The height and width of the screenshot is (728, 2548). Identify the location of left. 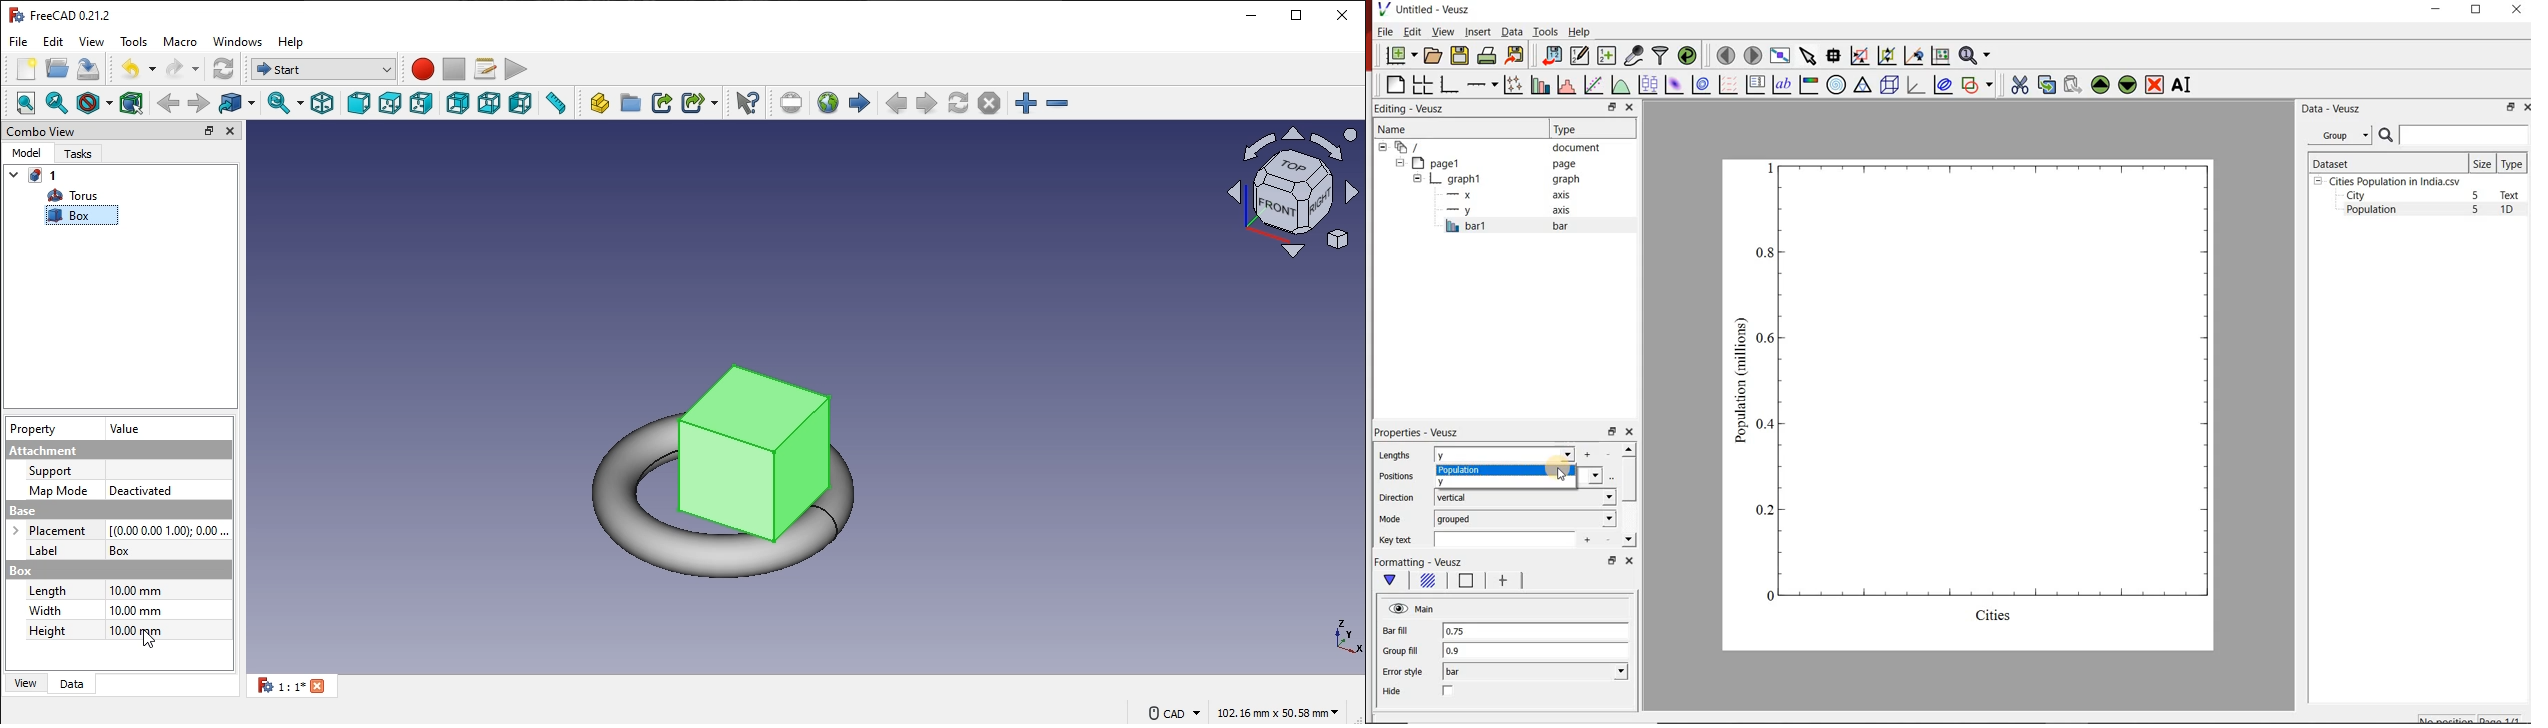
(521, 103).